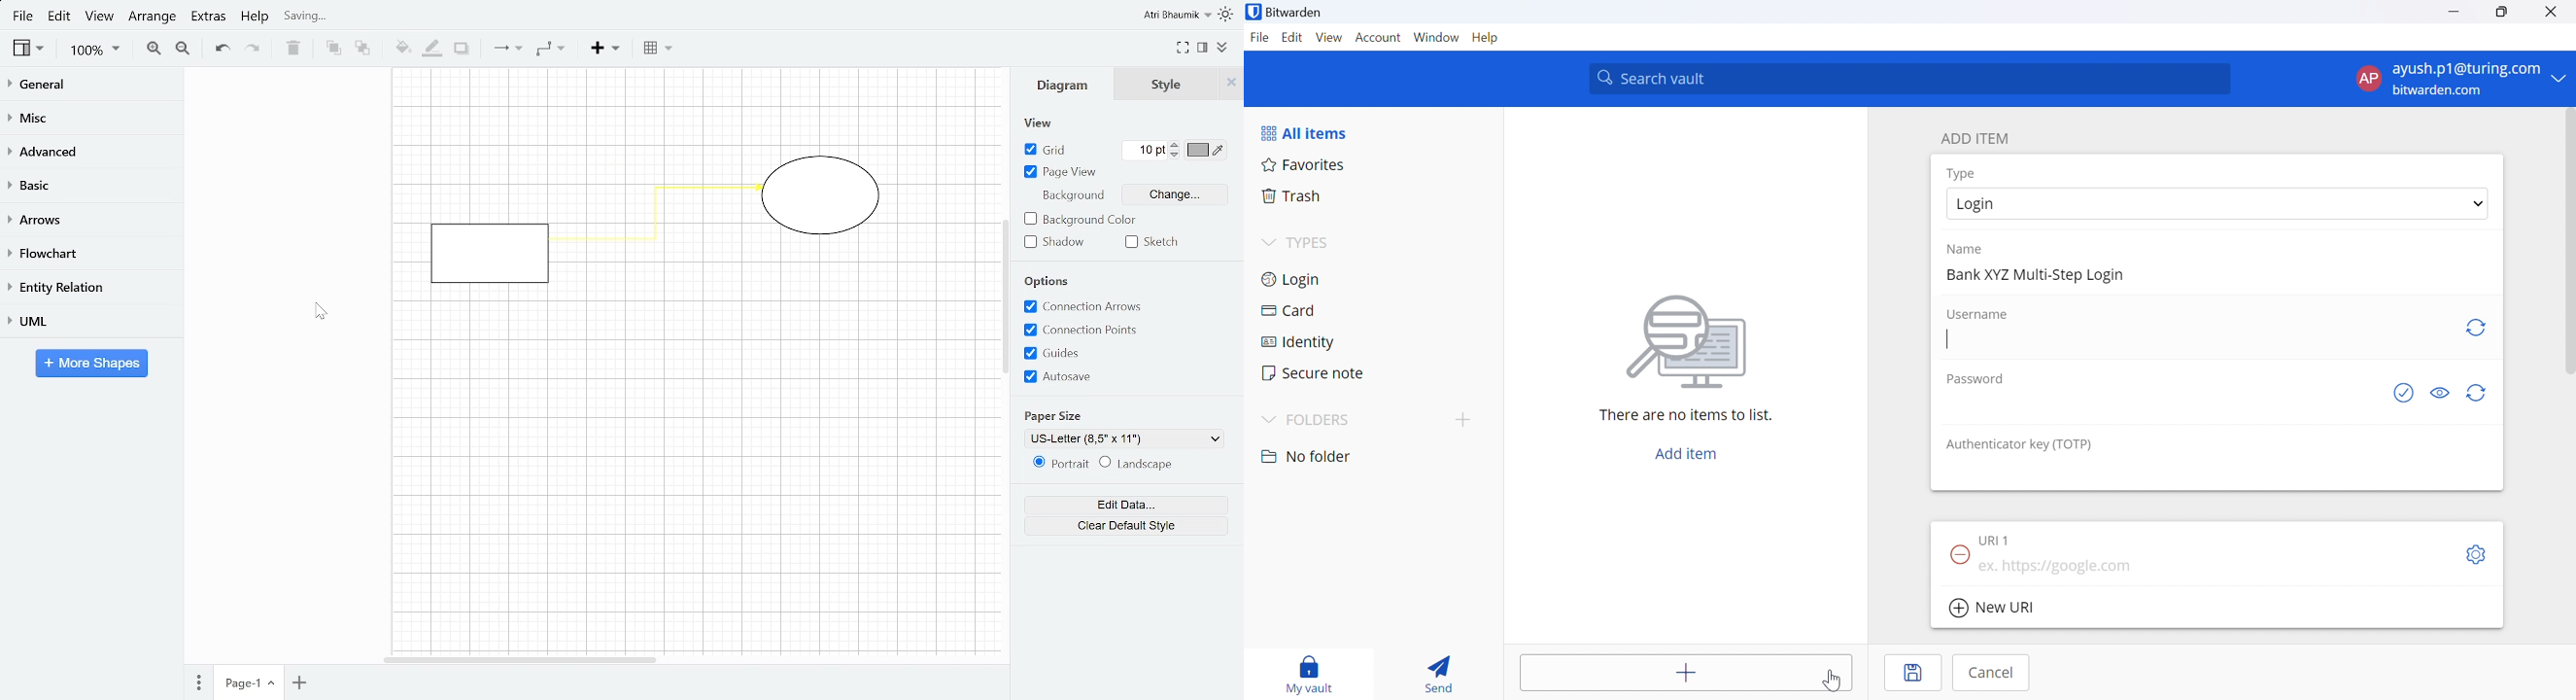 Image resolution: width=2576 pixels, height=700 pixels. Describe the element at coordinates (2563, 79) in the screenshot. I see `Drop Down` at that location.